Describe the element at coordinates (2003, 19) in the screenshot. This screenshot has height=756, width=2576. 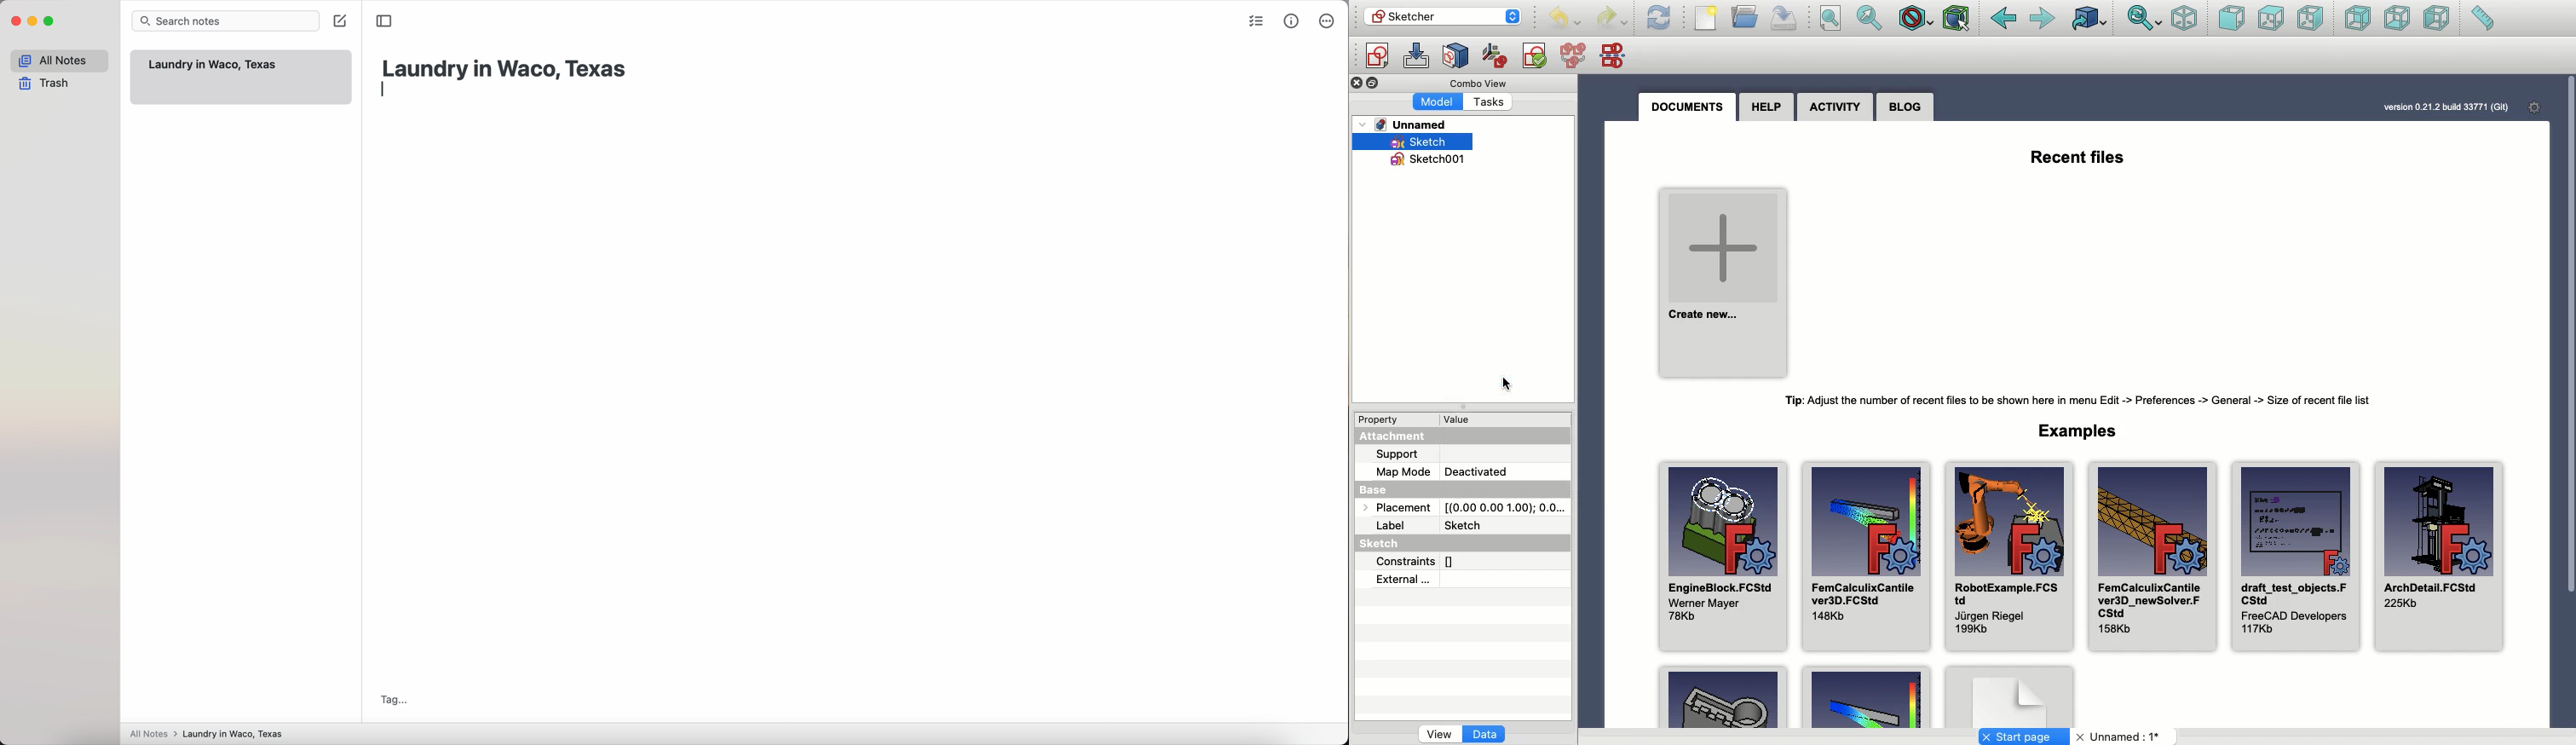
I see `Back` at that location.